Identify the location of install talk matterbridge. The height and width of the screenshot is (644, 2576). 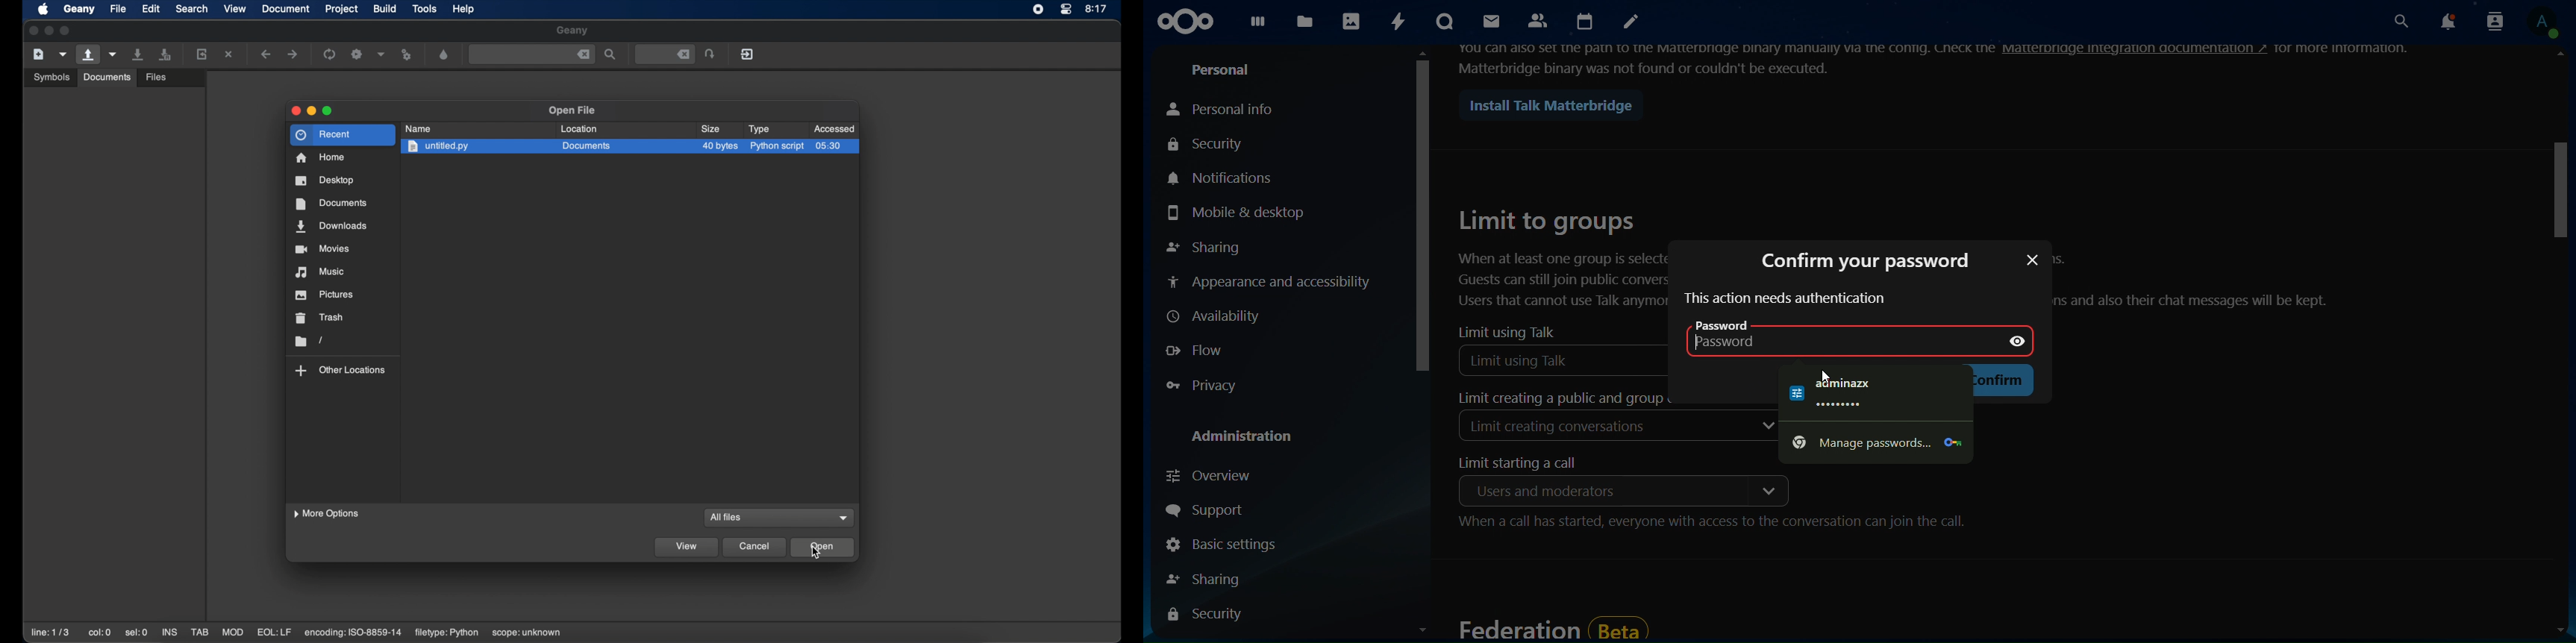
(1545, 106).